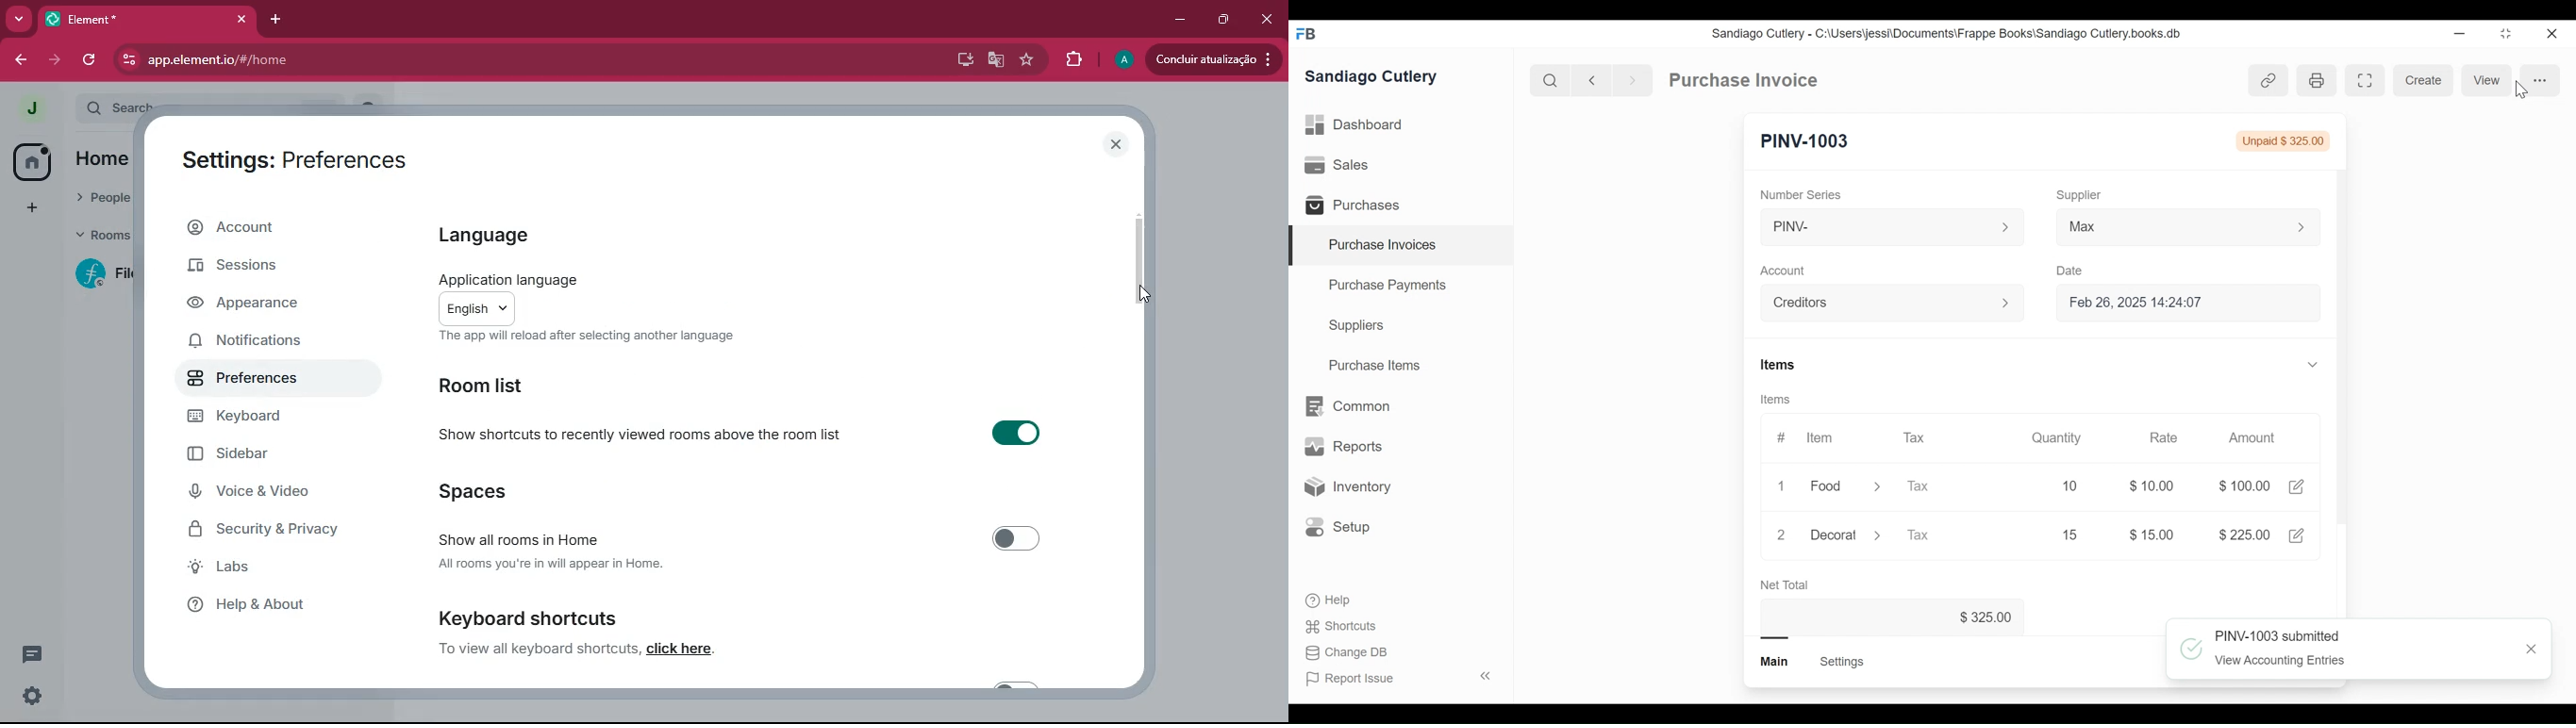  Describe the element at coordinates (1877, 486) in the screenshot. I see `Expand` at that location.